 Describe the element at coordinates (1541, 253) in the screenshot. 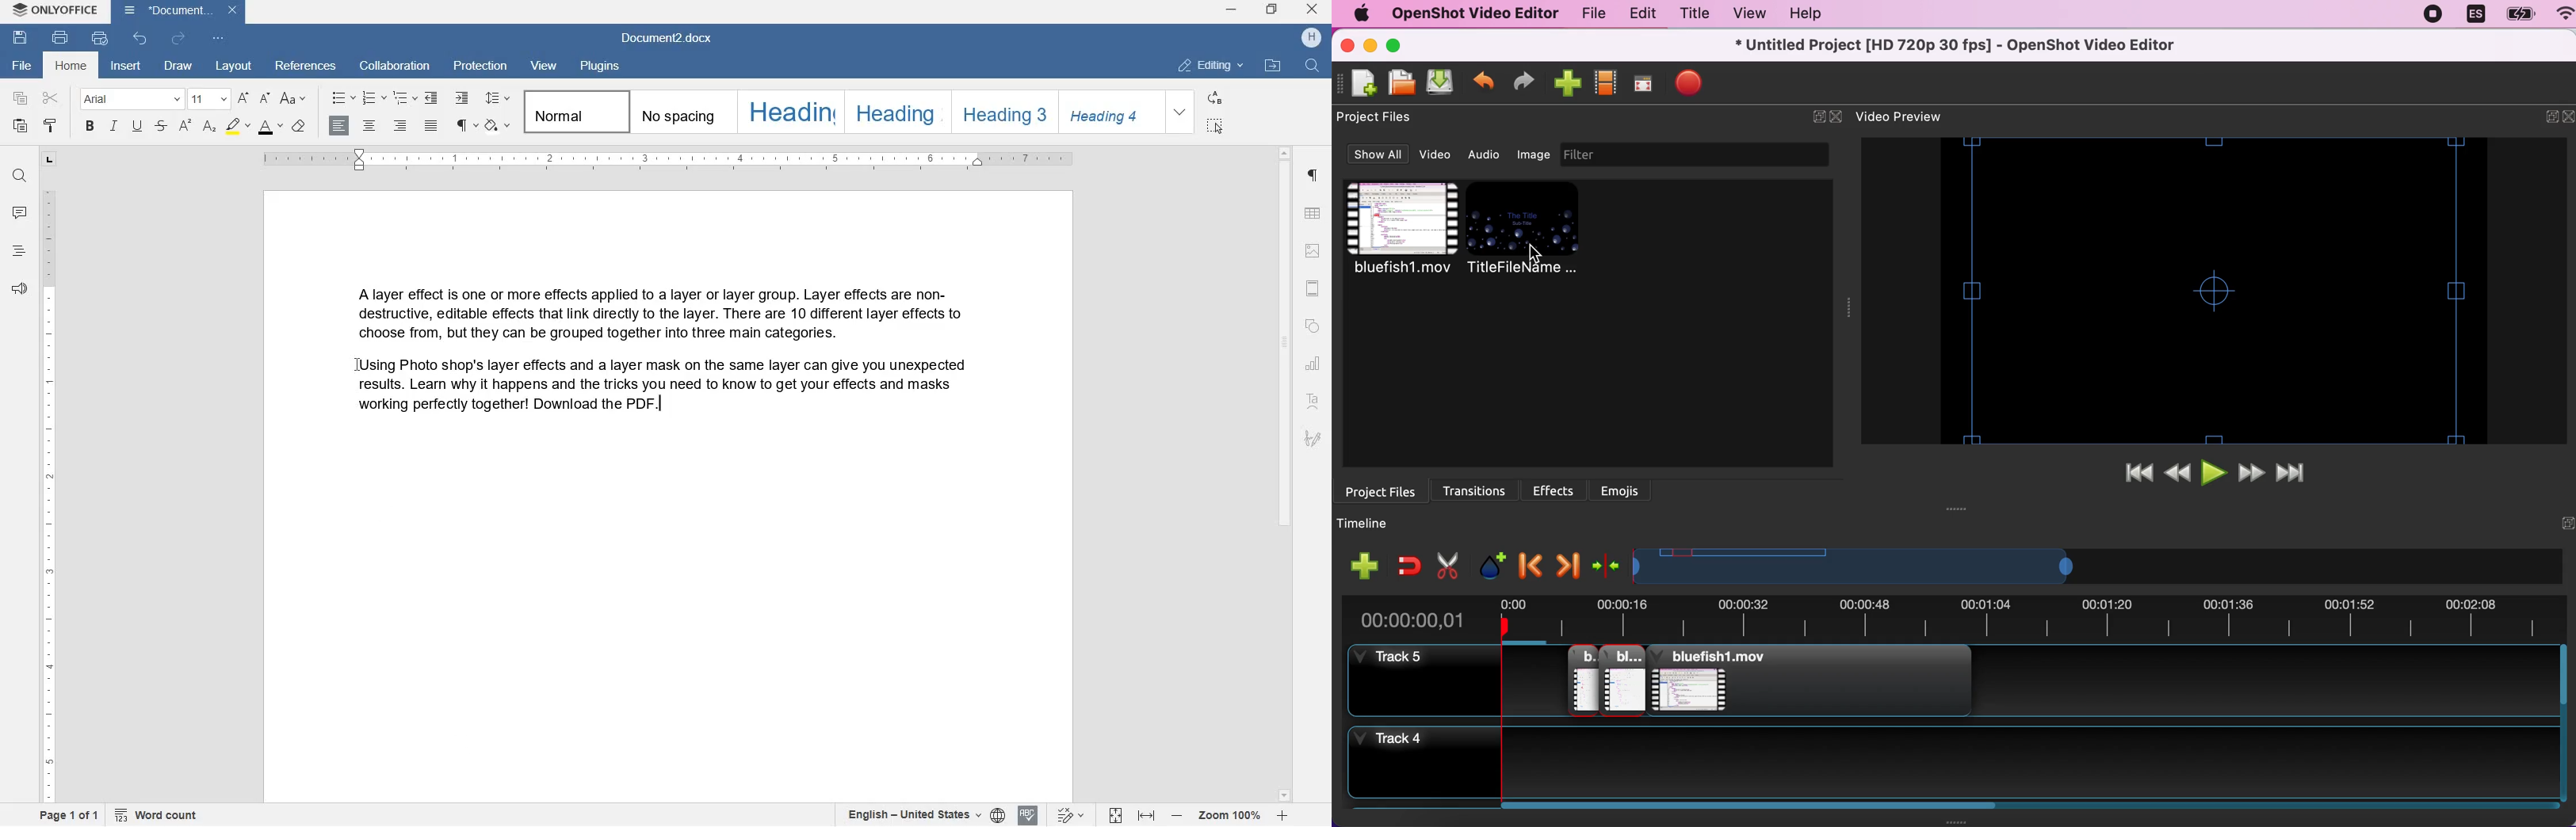

I see `cursor on titlefilename` at that location.